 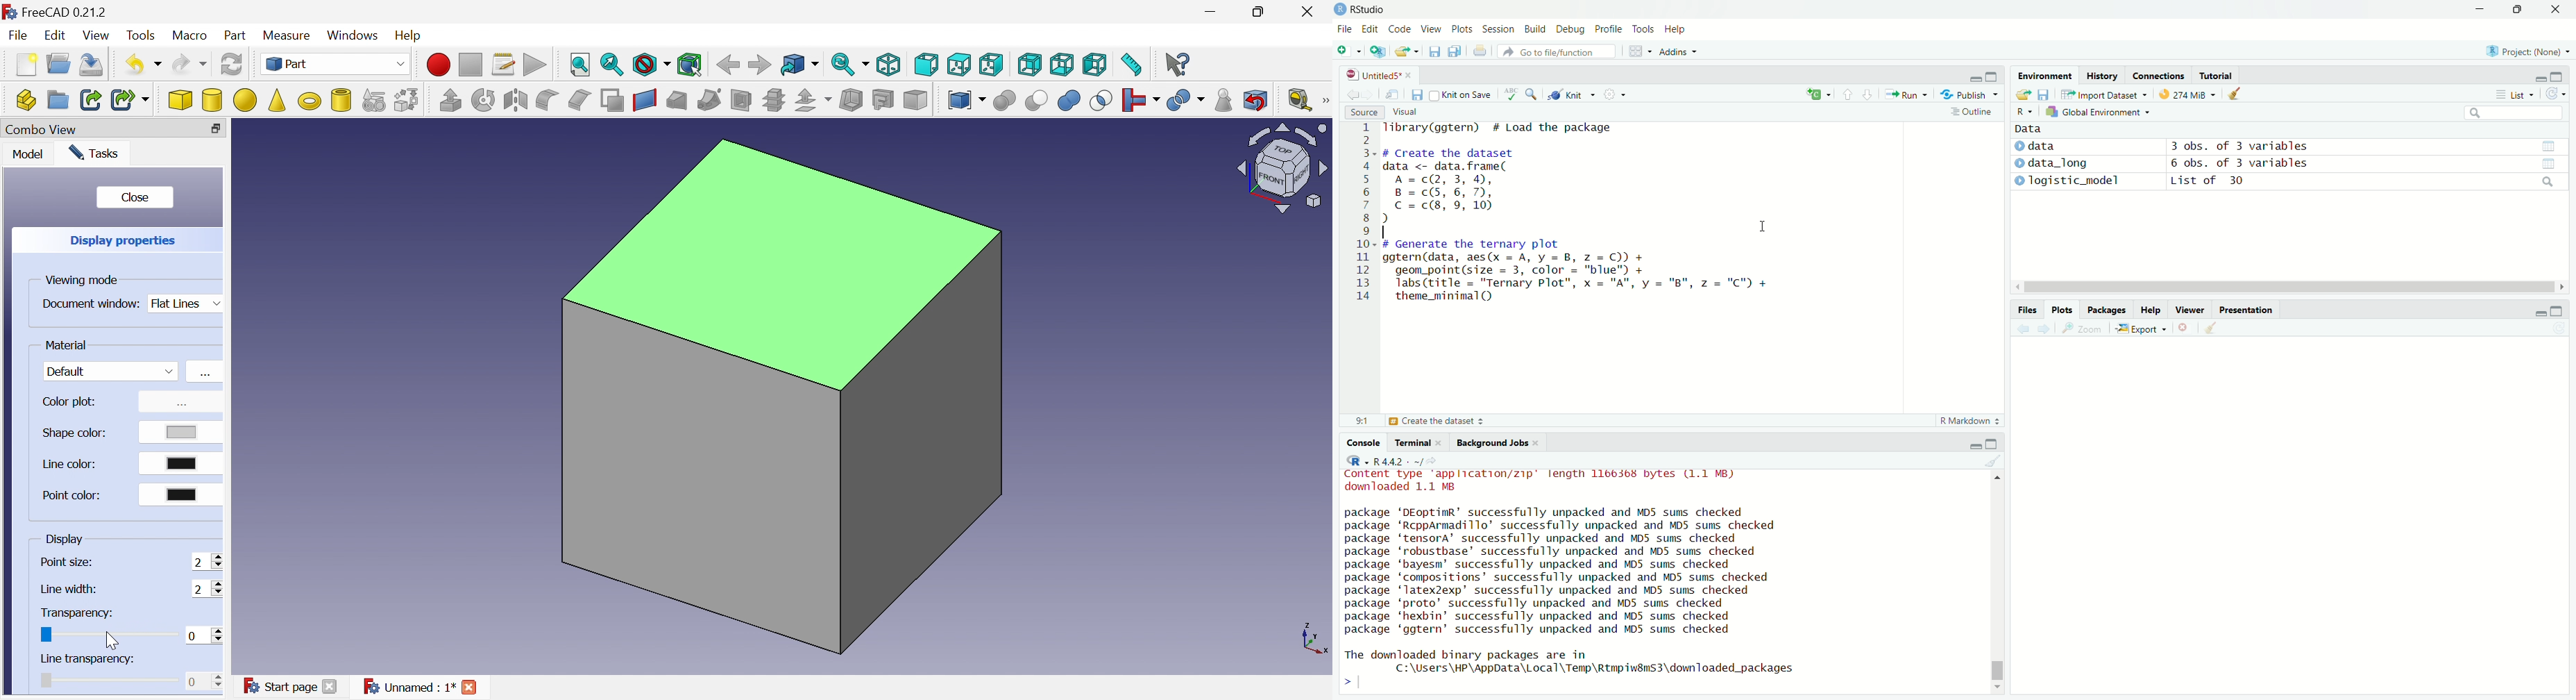 What do you see at coordinates (1572, 95) in the screenshot?
I see `Knit` at bounding box center [1572, 95].